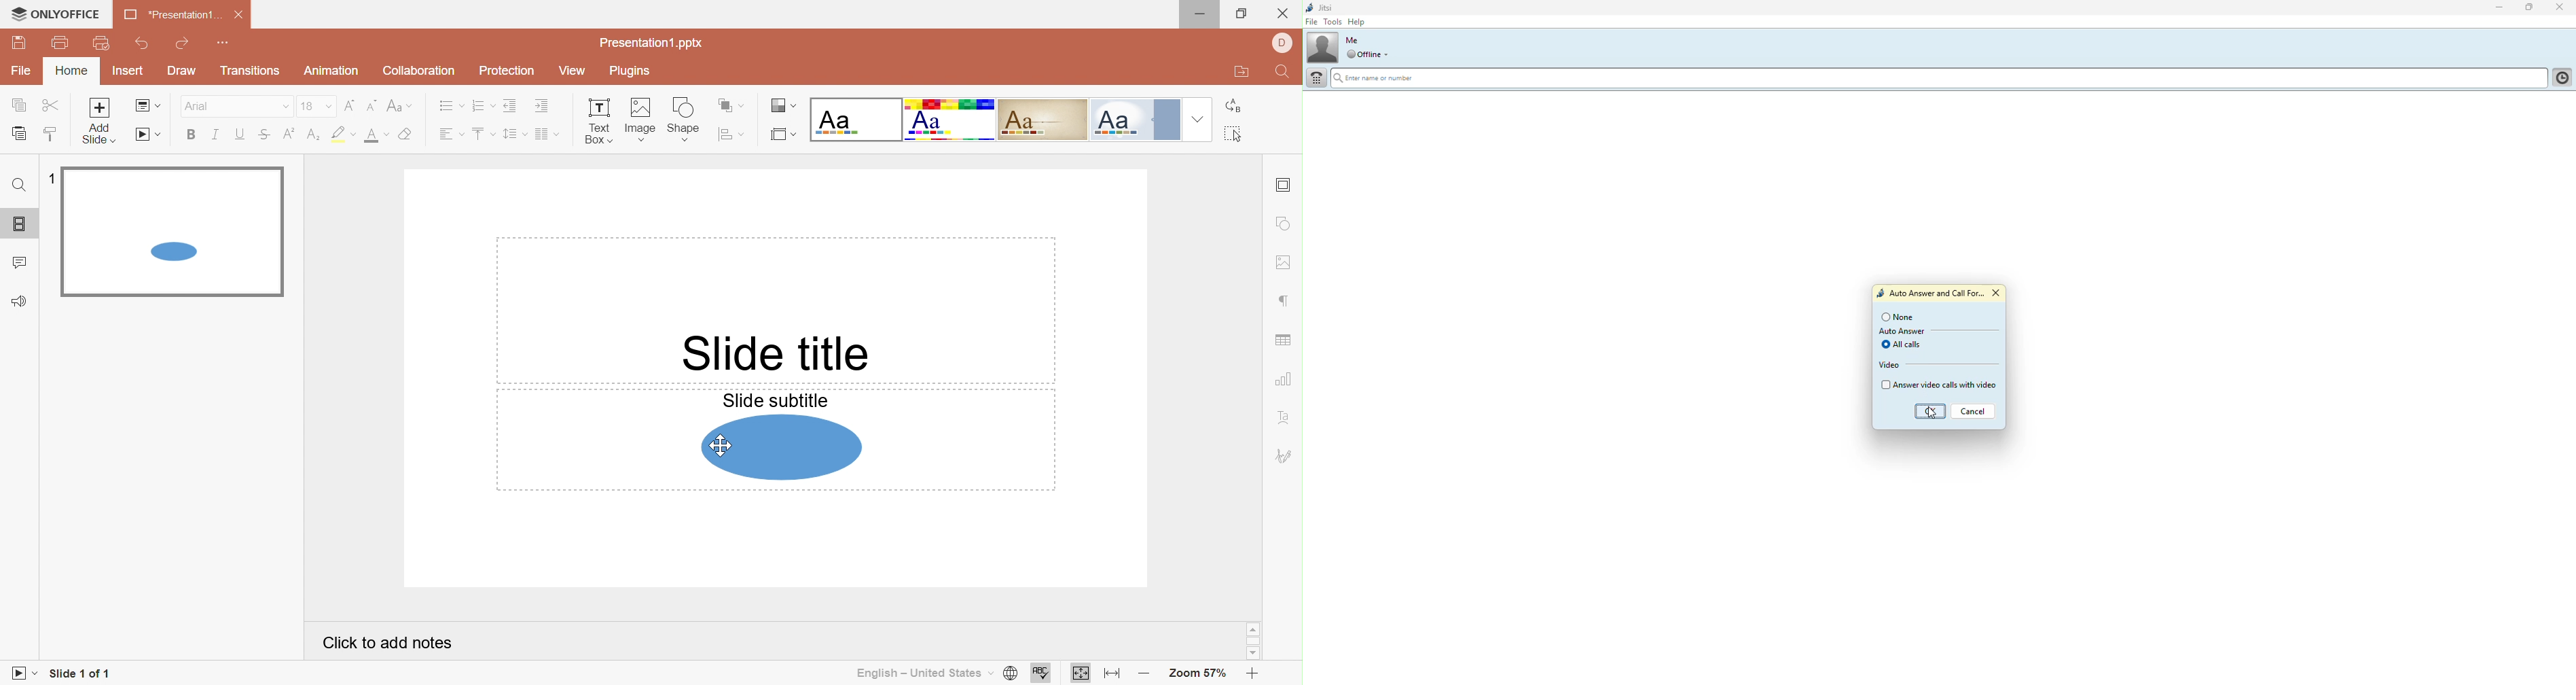 The width and height of the screenshot is (2576, 700). What do you see at coordinates (21, 71) in the screenshot?
I see `File` at bounding box center [21, 71].